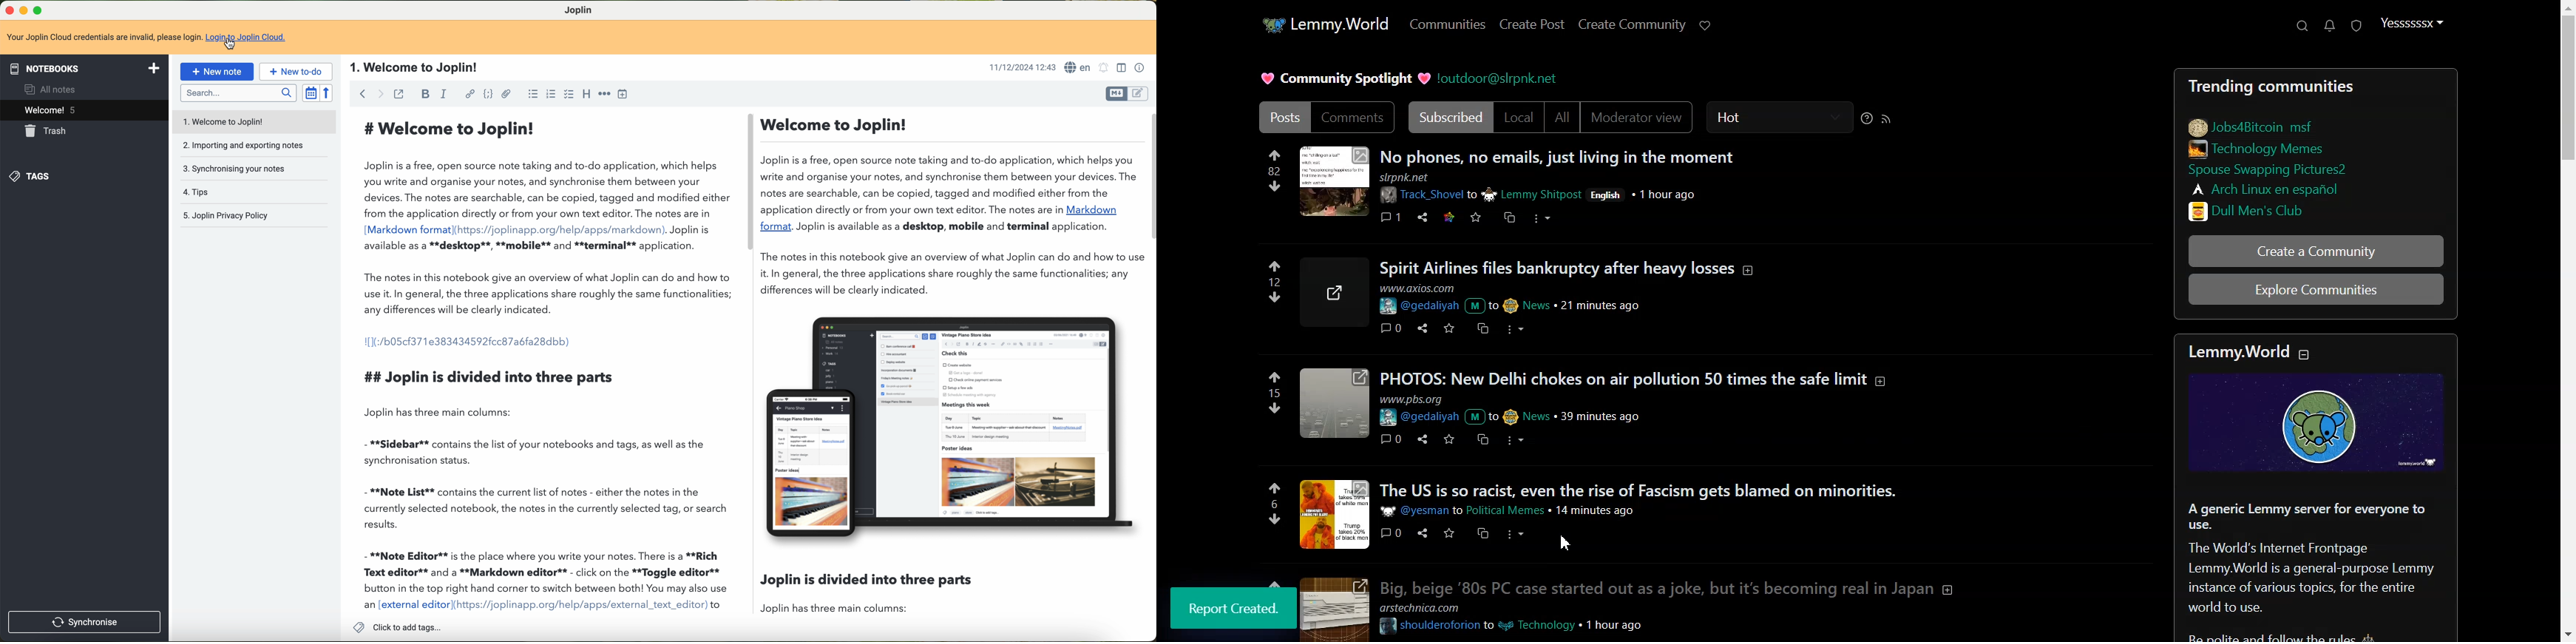 This screenshot has height=644, width=2576. Describe the element at coordinates (146, 38) in the screenshot. I see `click on login joplin cloud` at that location.